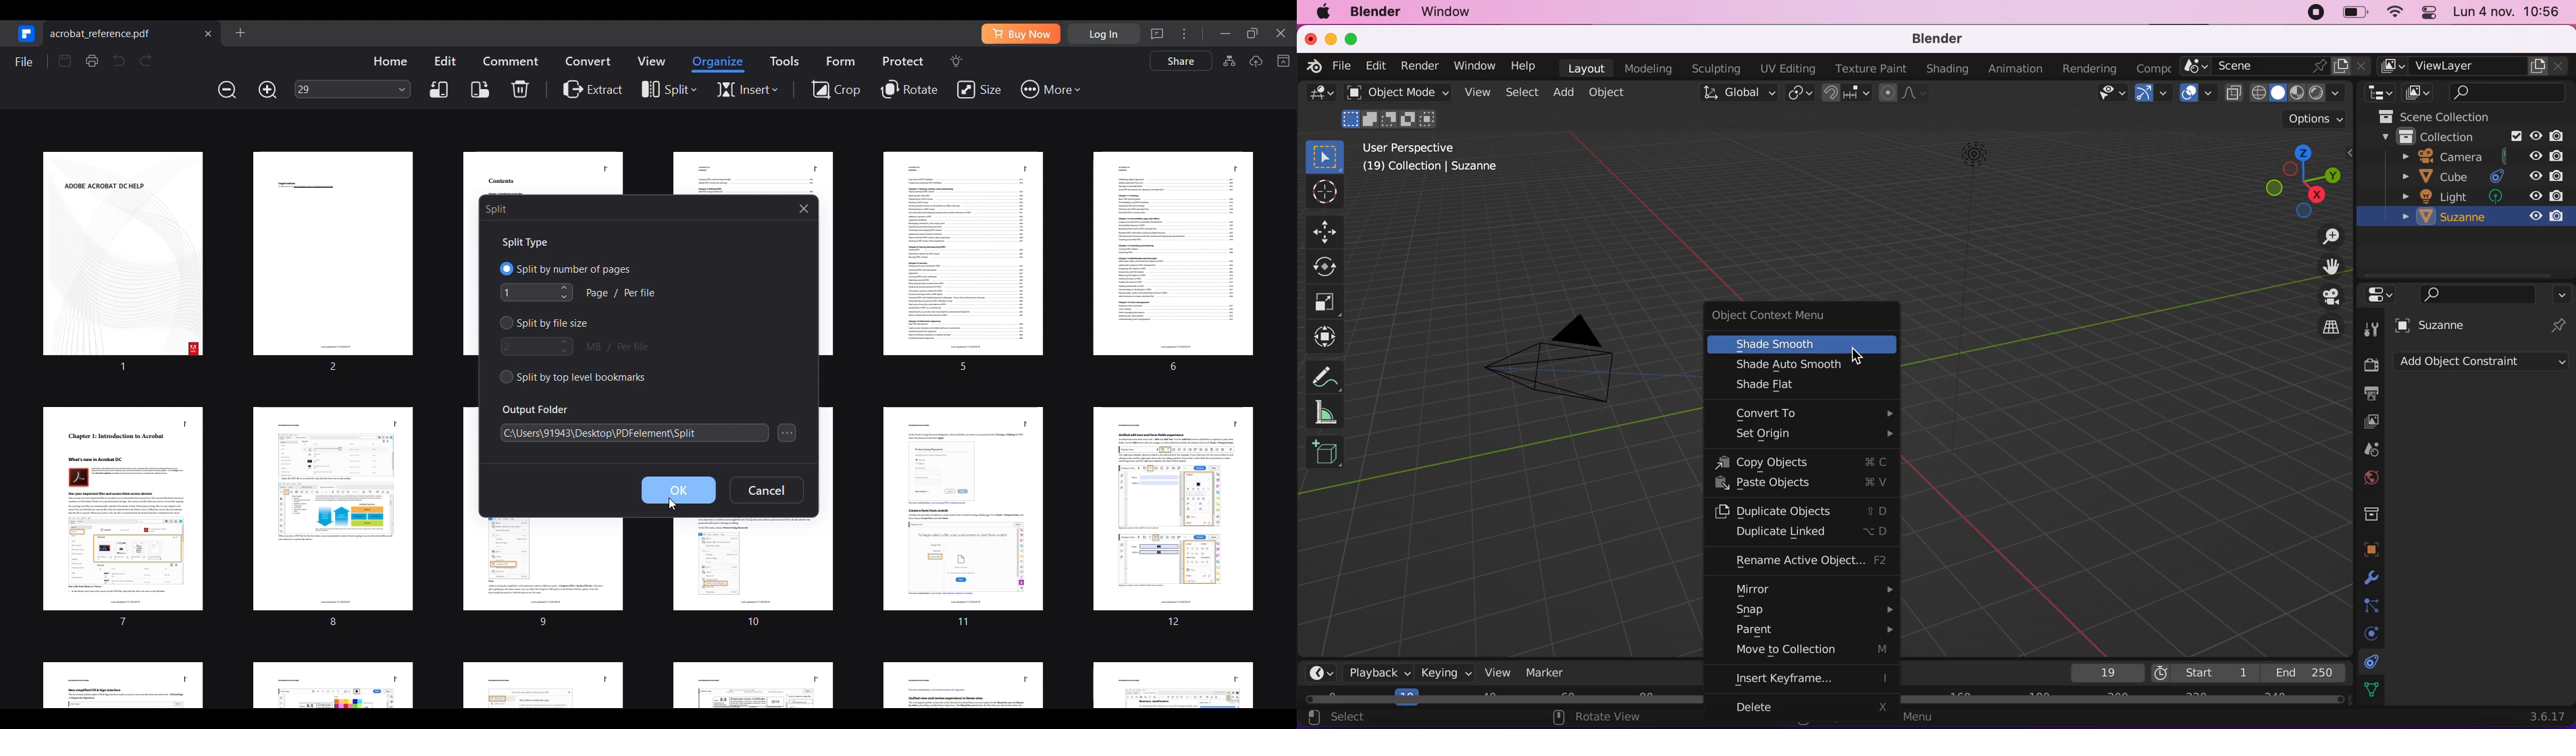  I want to click on click, shortcut and drag, so click(2294, 179).